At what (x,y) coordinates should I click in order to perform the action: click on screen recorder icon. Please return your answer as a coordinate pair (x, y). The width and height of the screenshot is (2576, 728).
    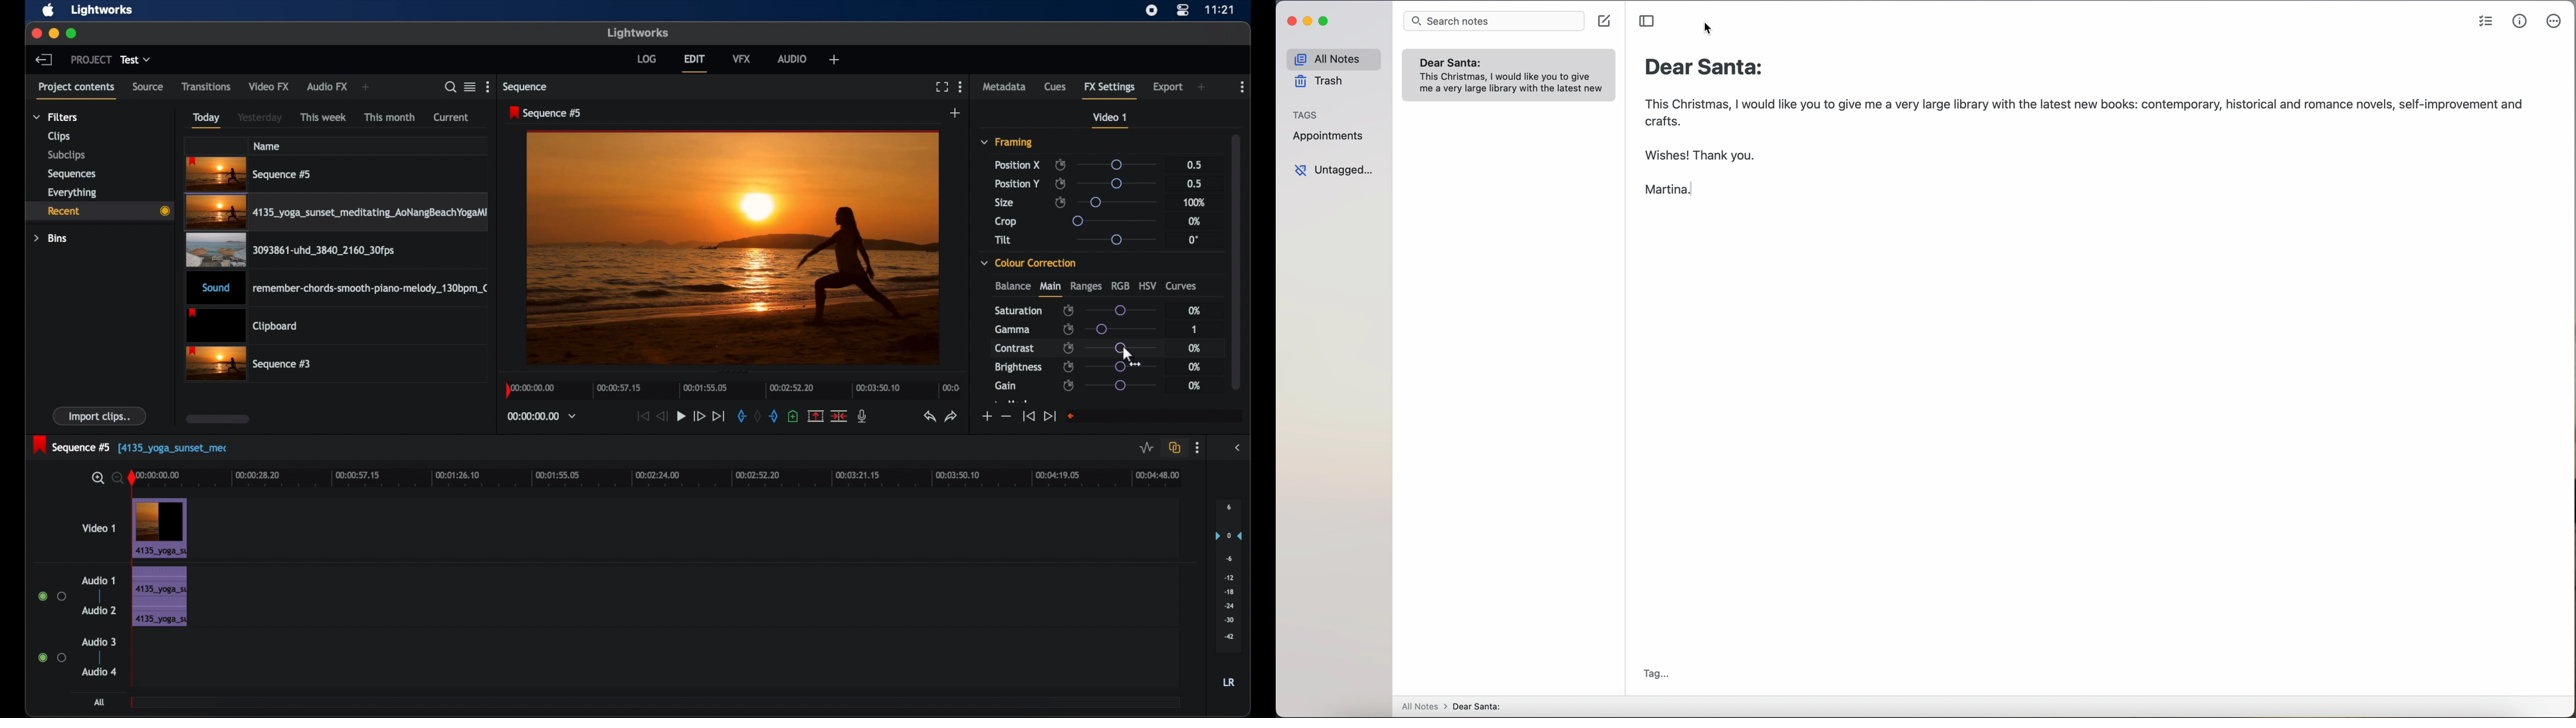
    Looking at the image, I should click on (1151, 11).